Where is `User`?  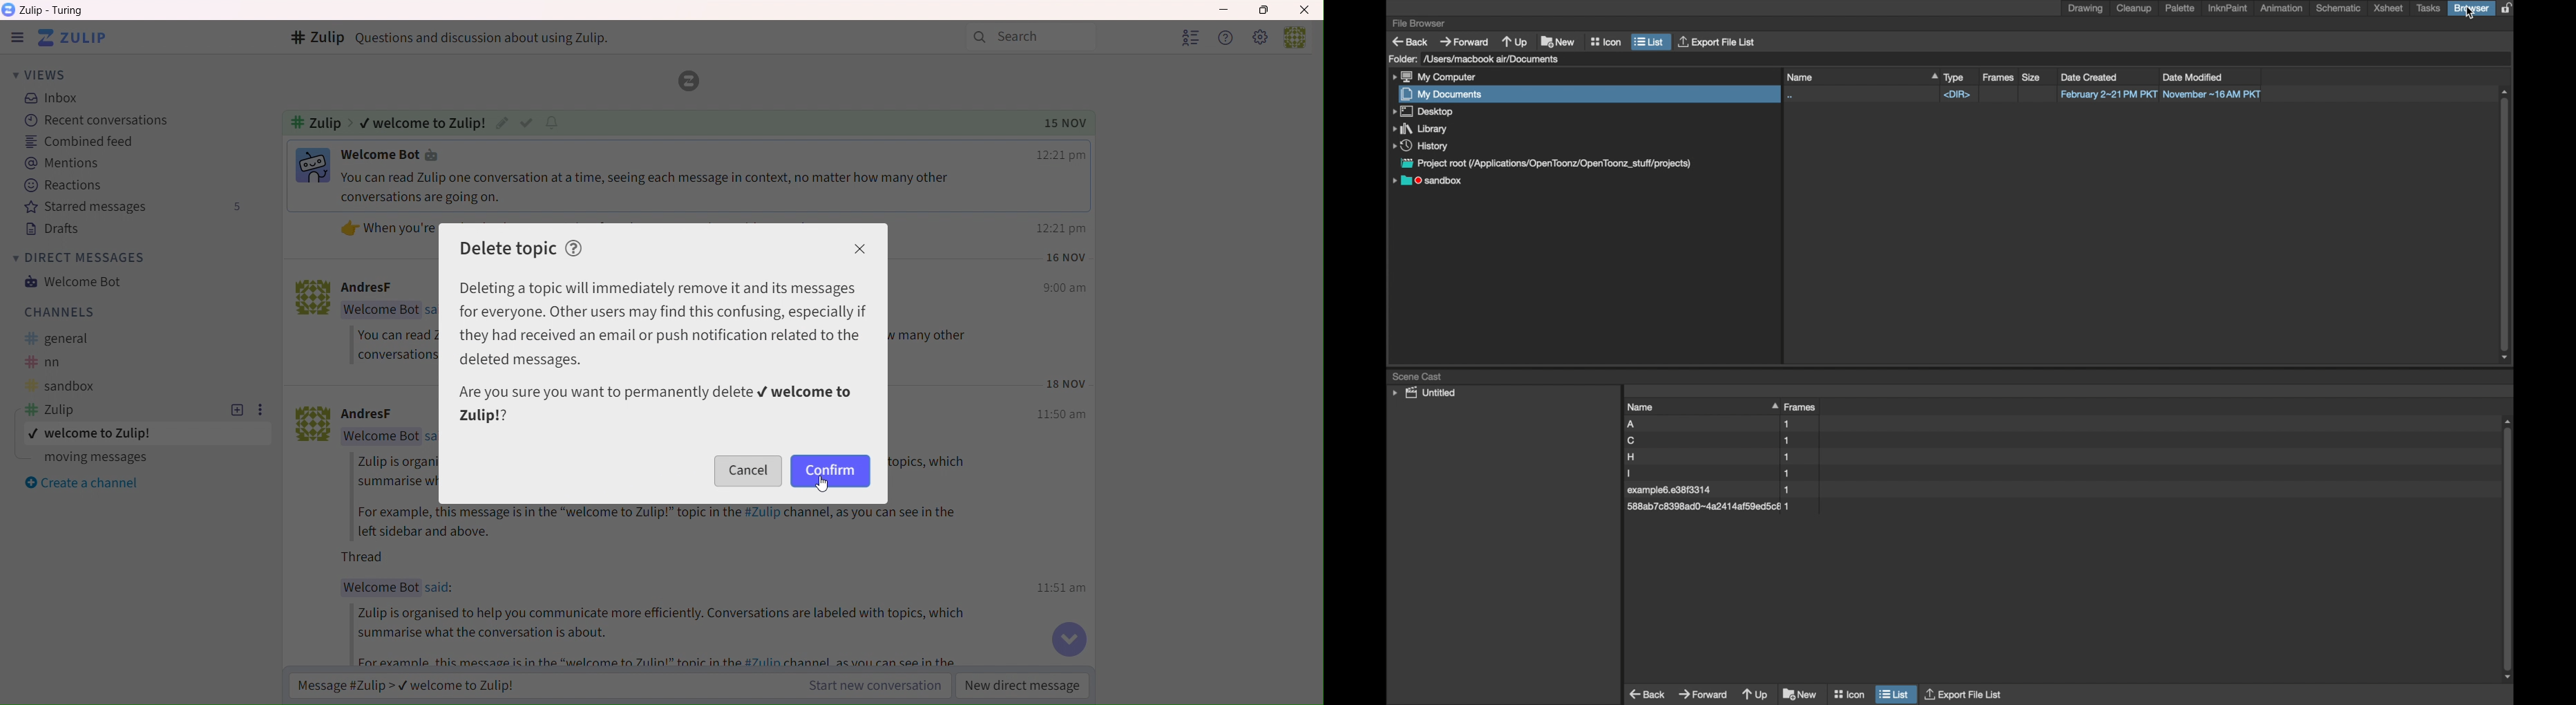 User is located at coordinates (1191, 39).